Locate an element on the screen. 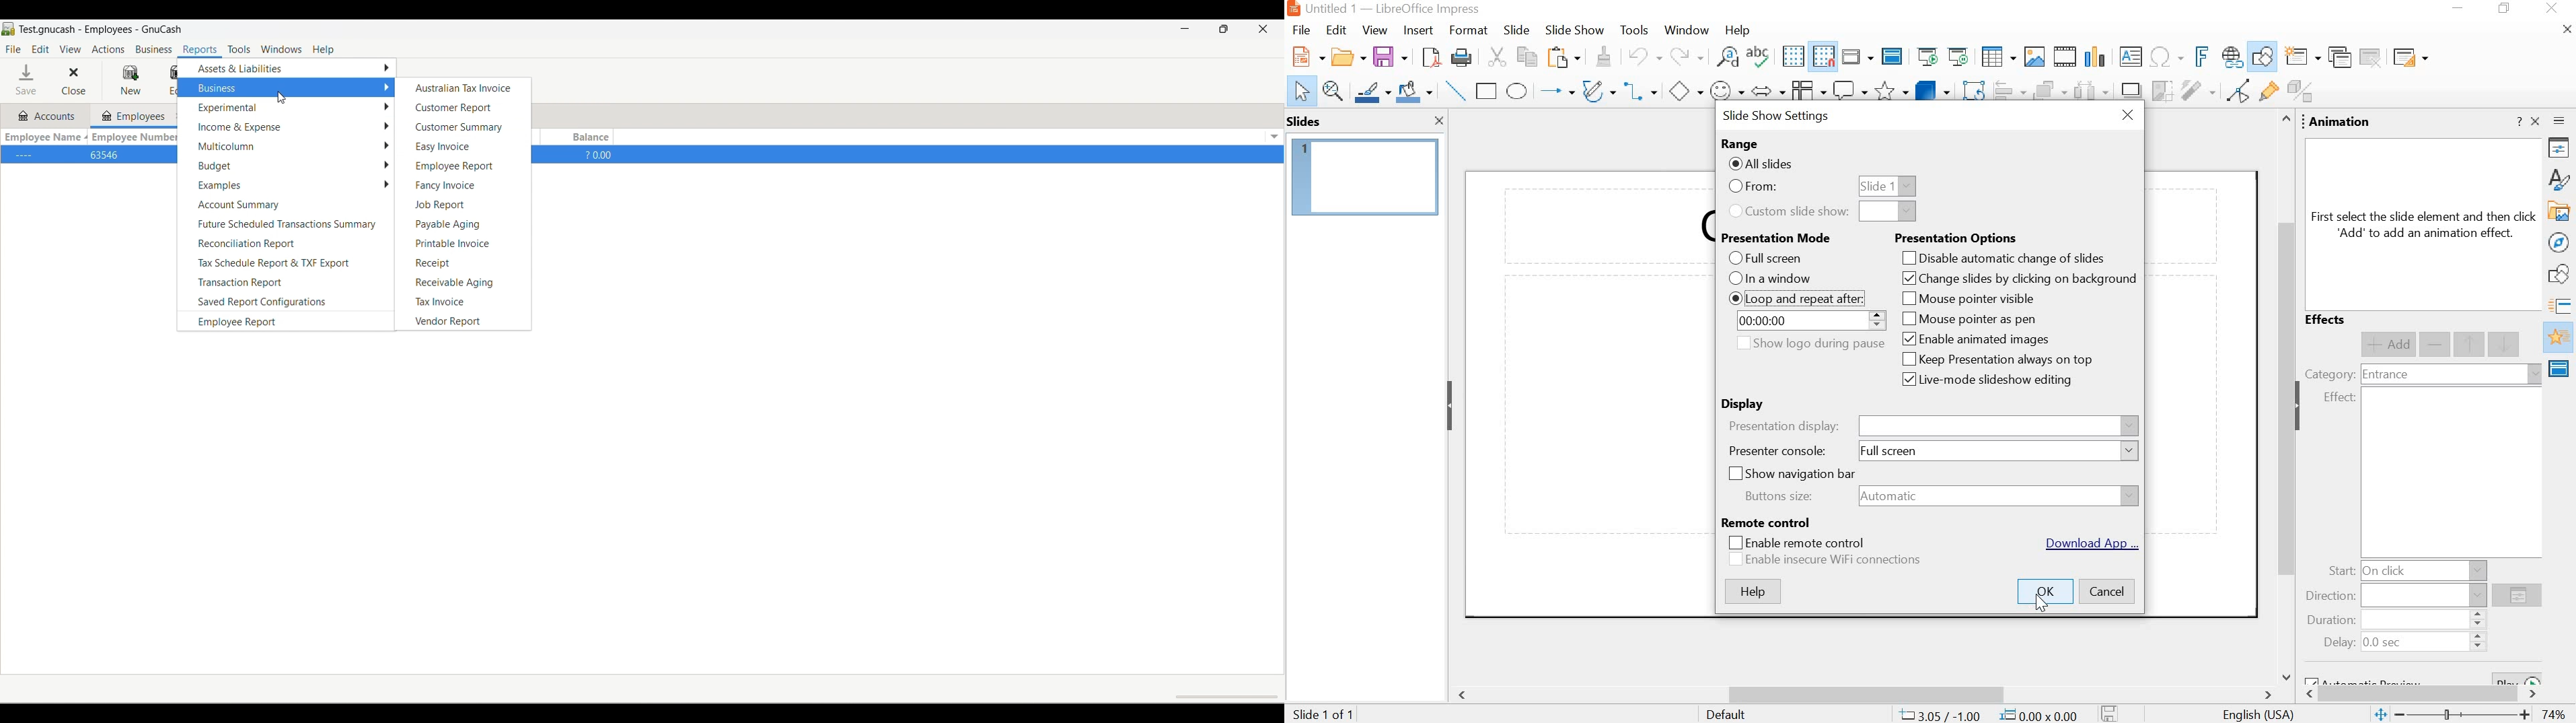 The height and width of the screenshot is (728, 2576). cut is located at coordinates (1496, 58).